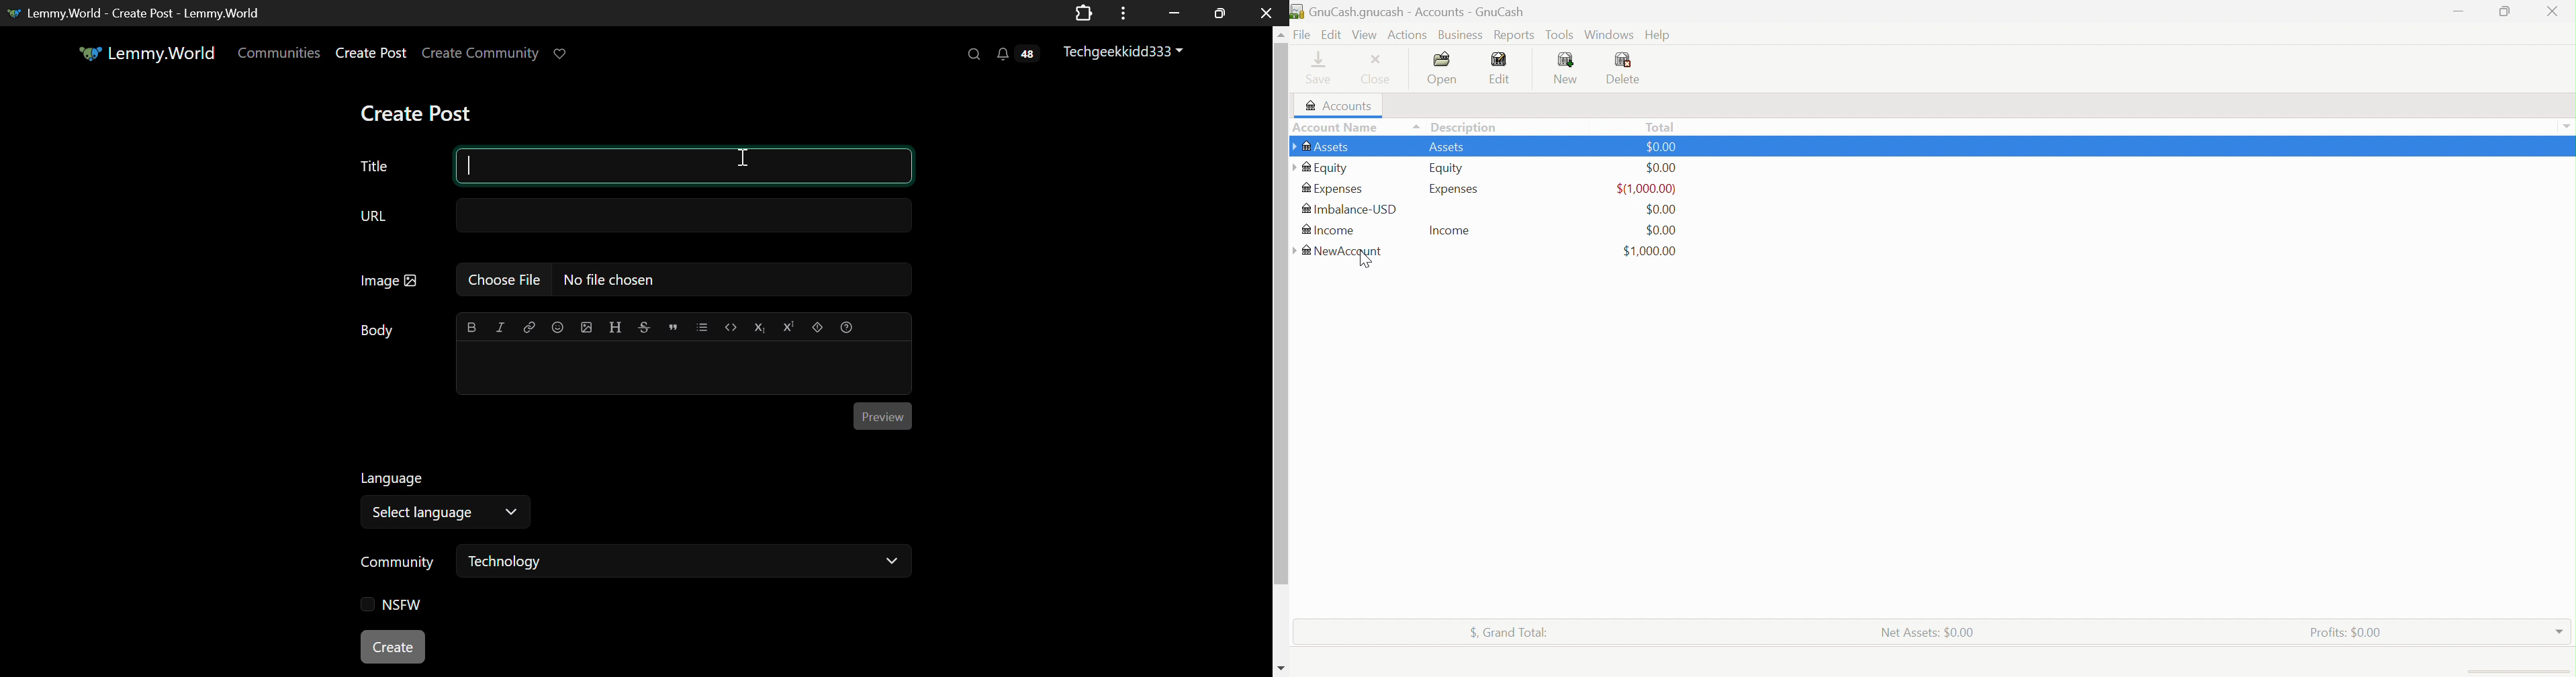 The width and height of the screenshot is (2576, 700). What do you see at coordinates (758, 326) in the screenshot?
I see `subscript` at bounding box center [758, 326].